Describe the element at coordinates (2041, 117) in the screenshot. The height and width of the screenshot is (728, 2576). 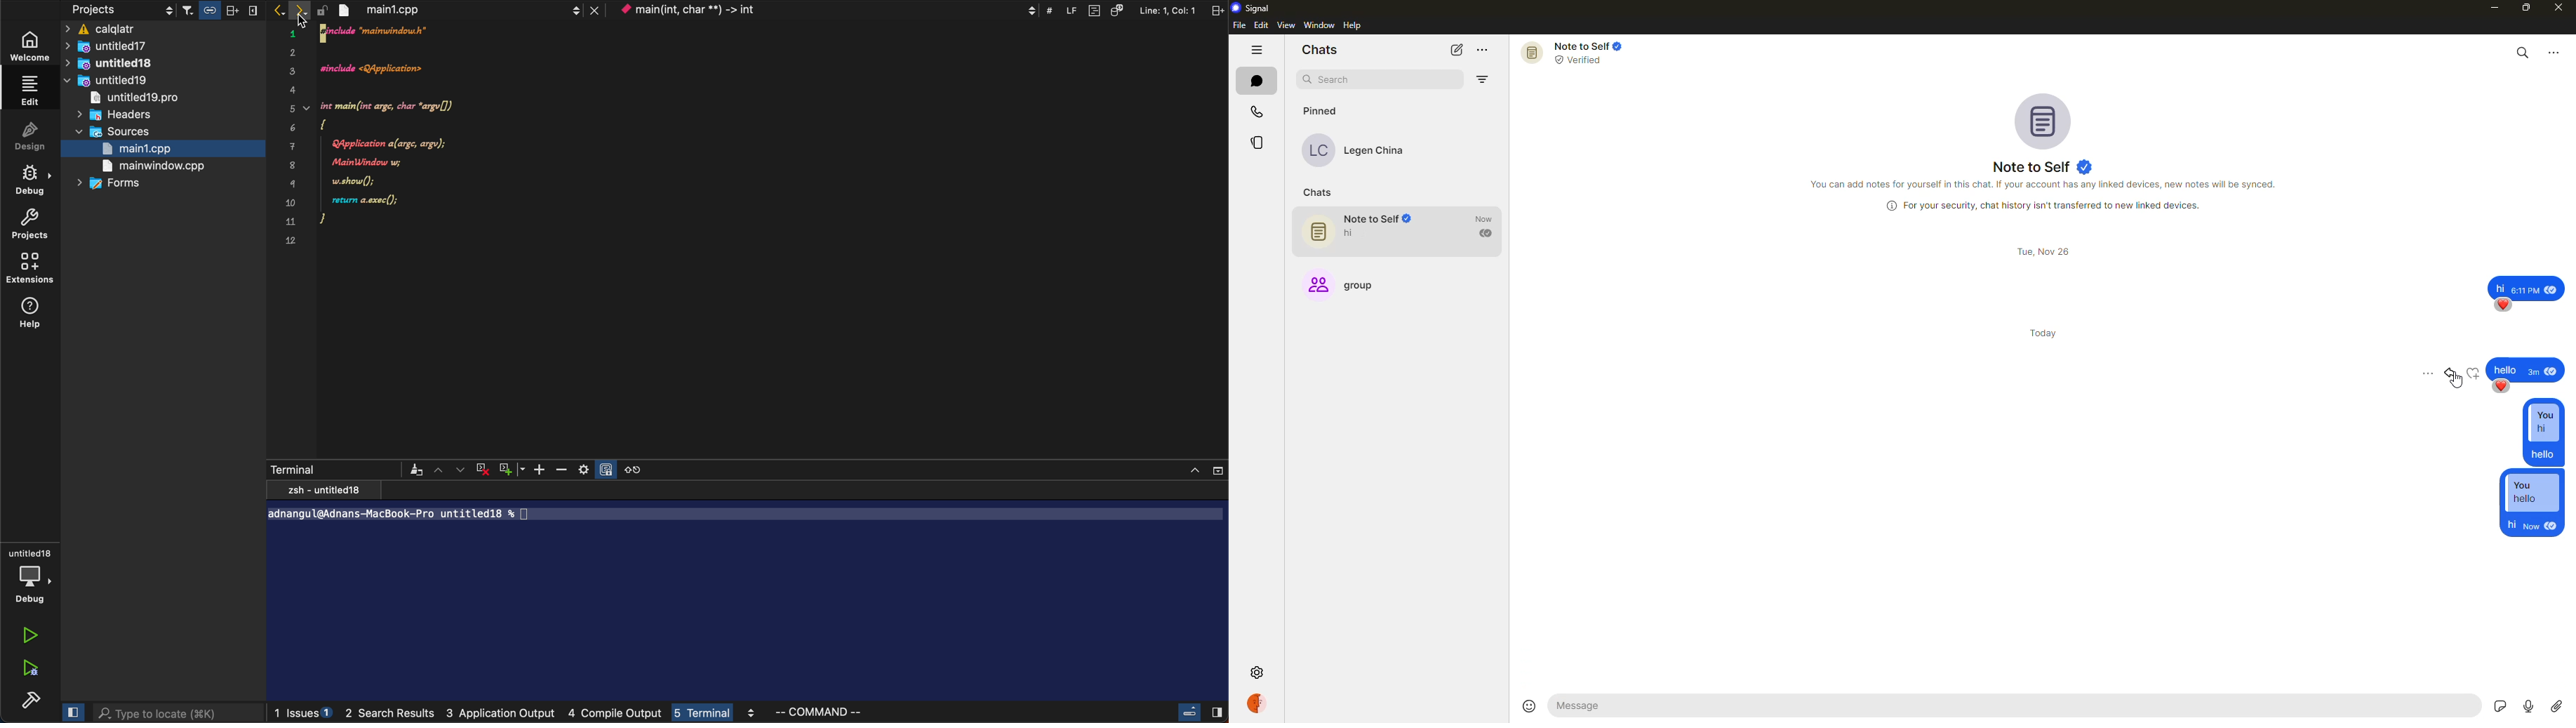
I see `profile pic` at that location.